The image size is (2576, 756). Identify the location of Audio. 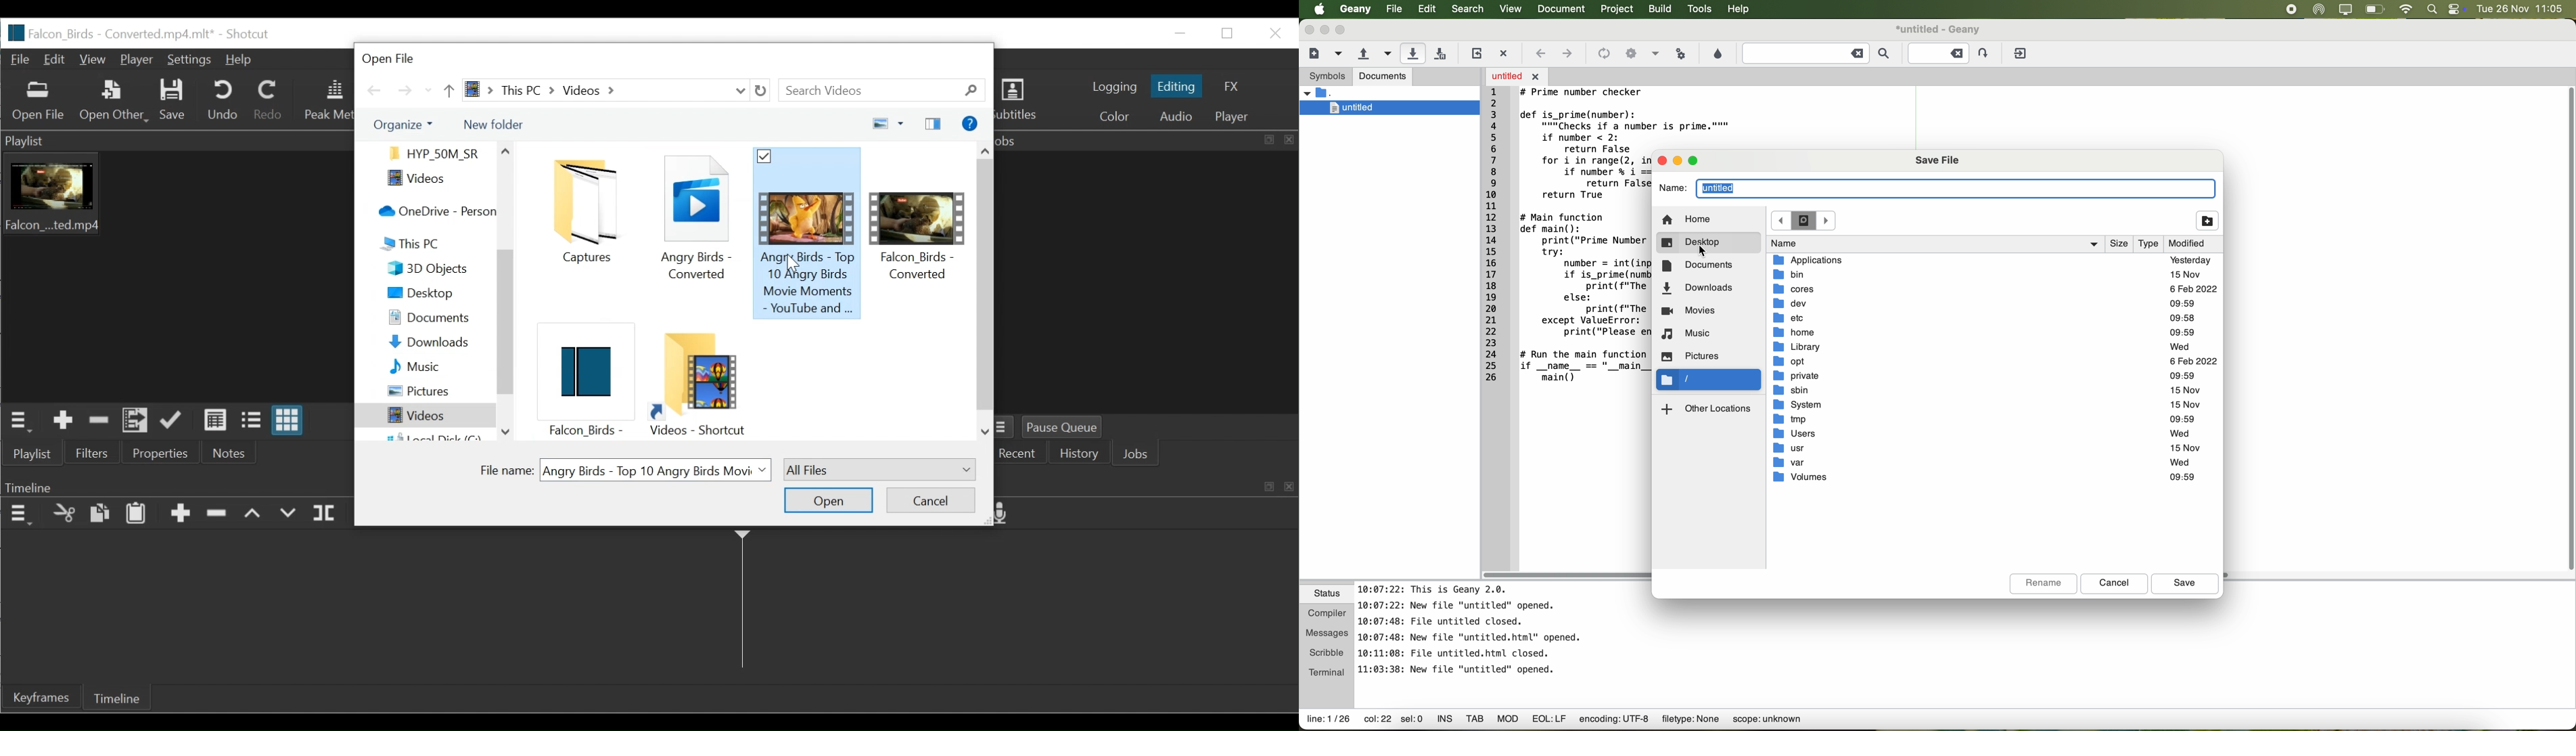
(1178, 116).